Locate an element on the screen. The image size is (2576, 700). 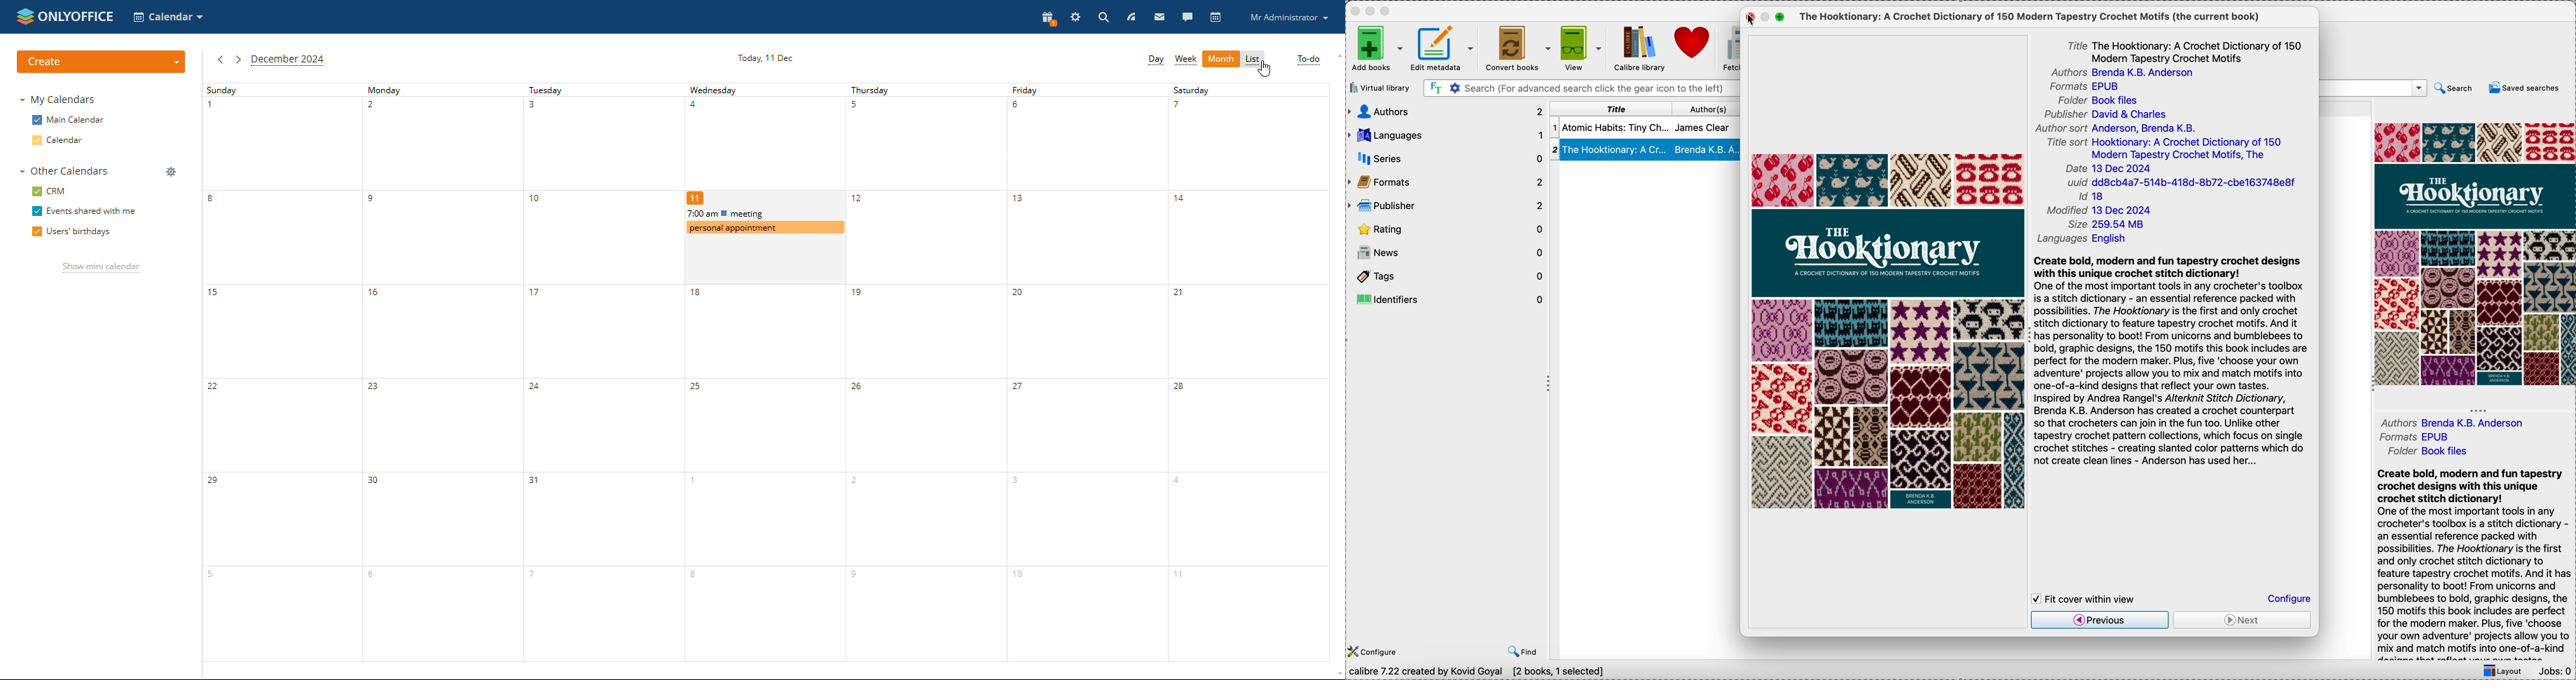
cursor is located at coordinates (1752, 19).